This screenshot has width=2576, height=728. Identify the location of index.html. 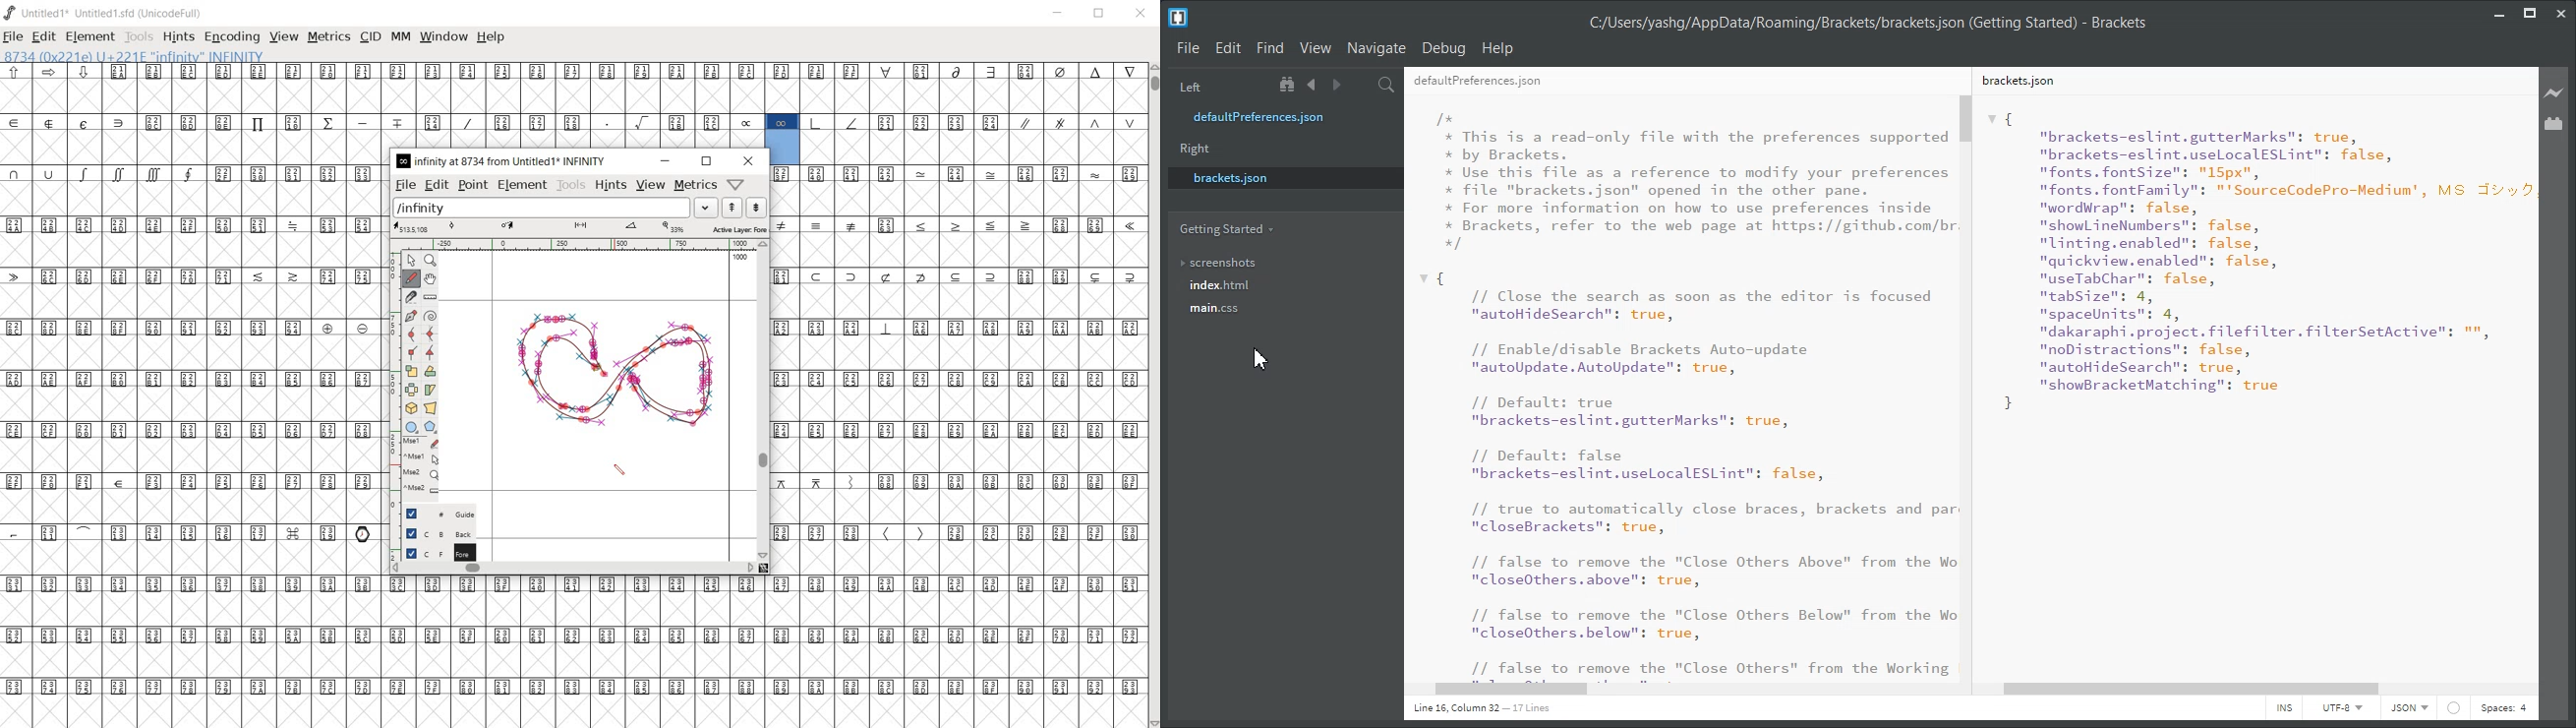
(1220, 285).